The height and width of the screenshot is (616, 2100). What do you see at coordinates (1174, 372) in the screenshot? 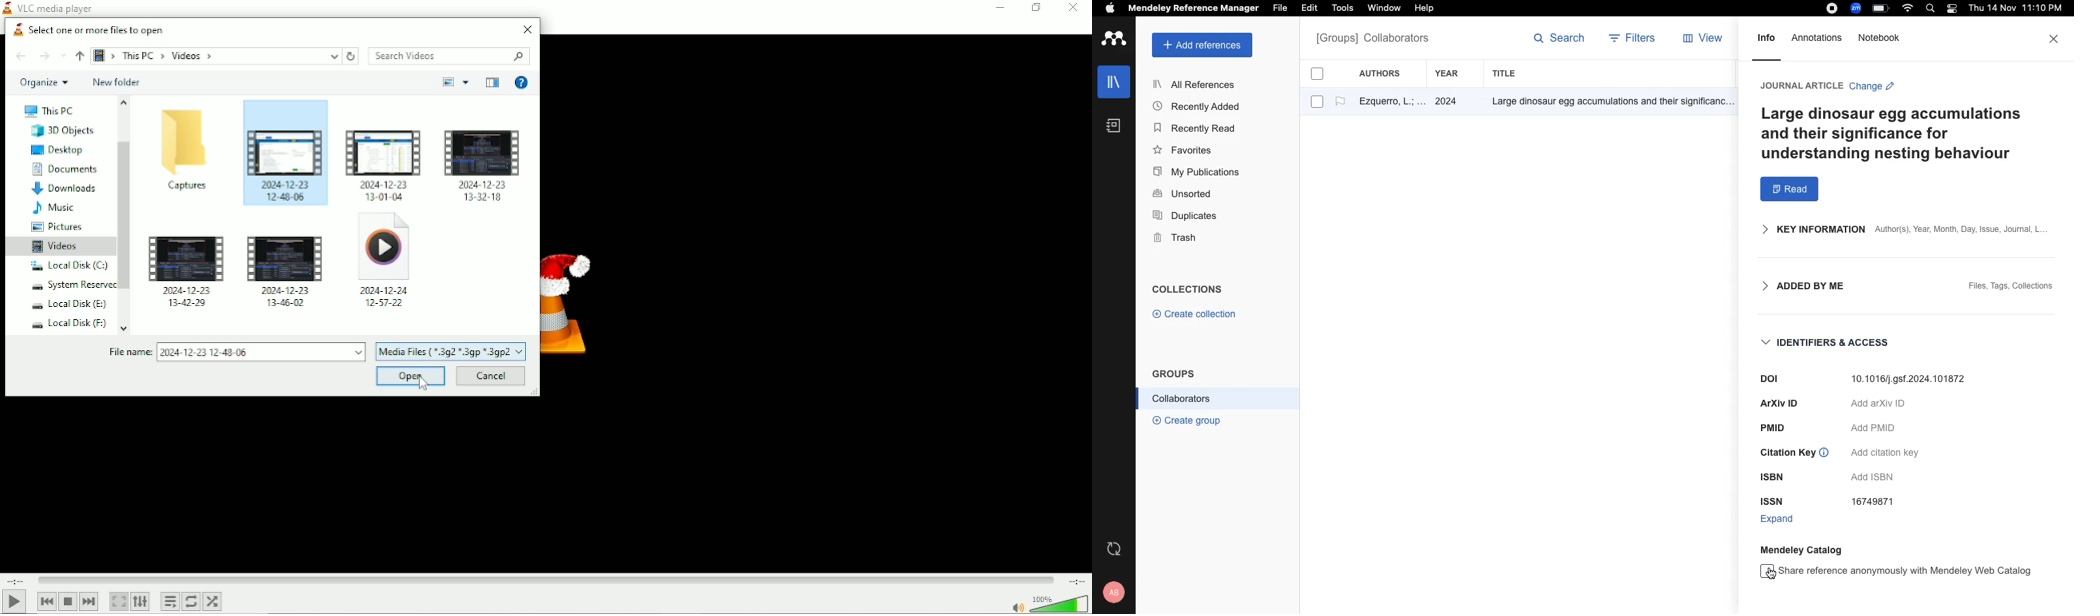
I see `GROUPS` at bounding box center [1174, 372].